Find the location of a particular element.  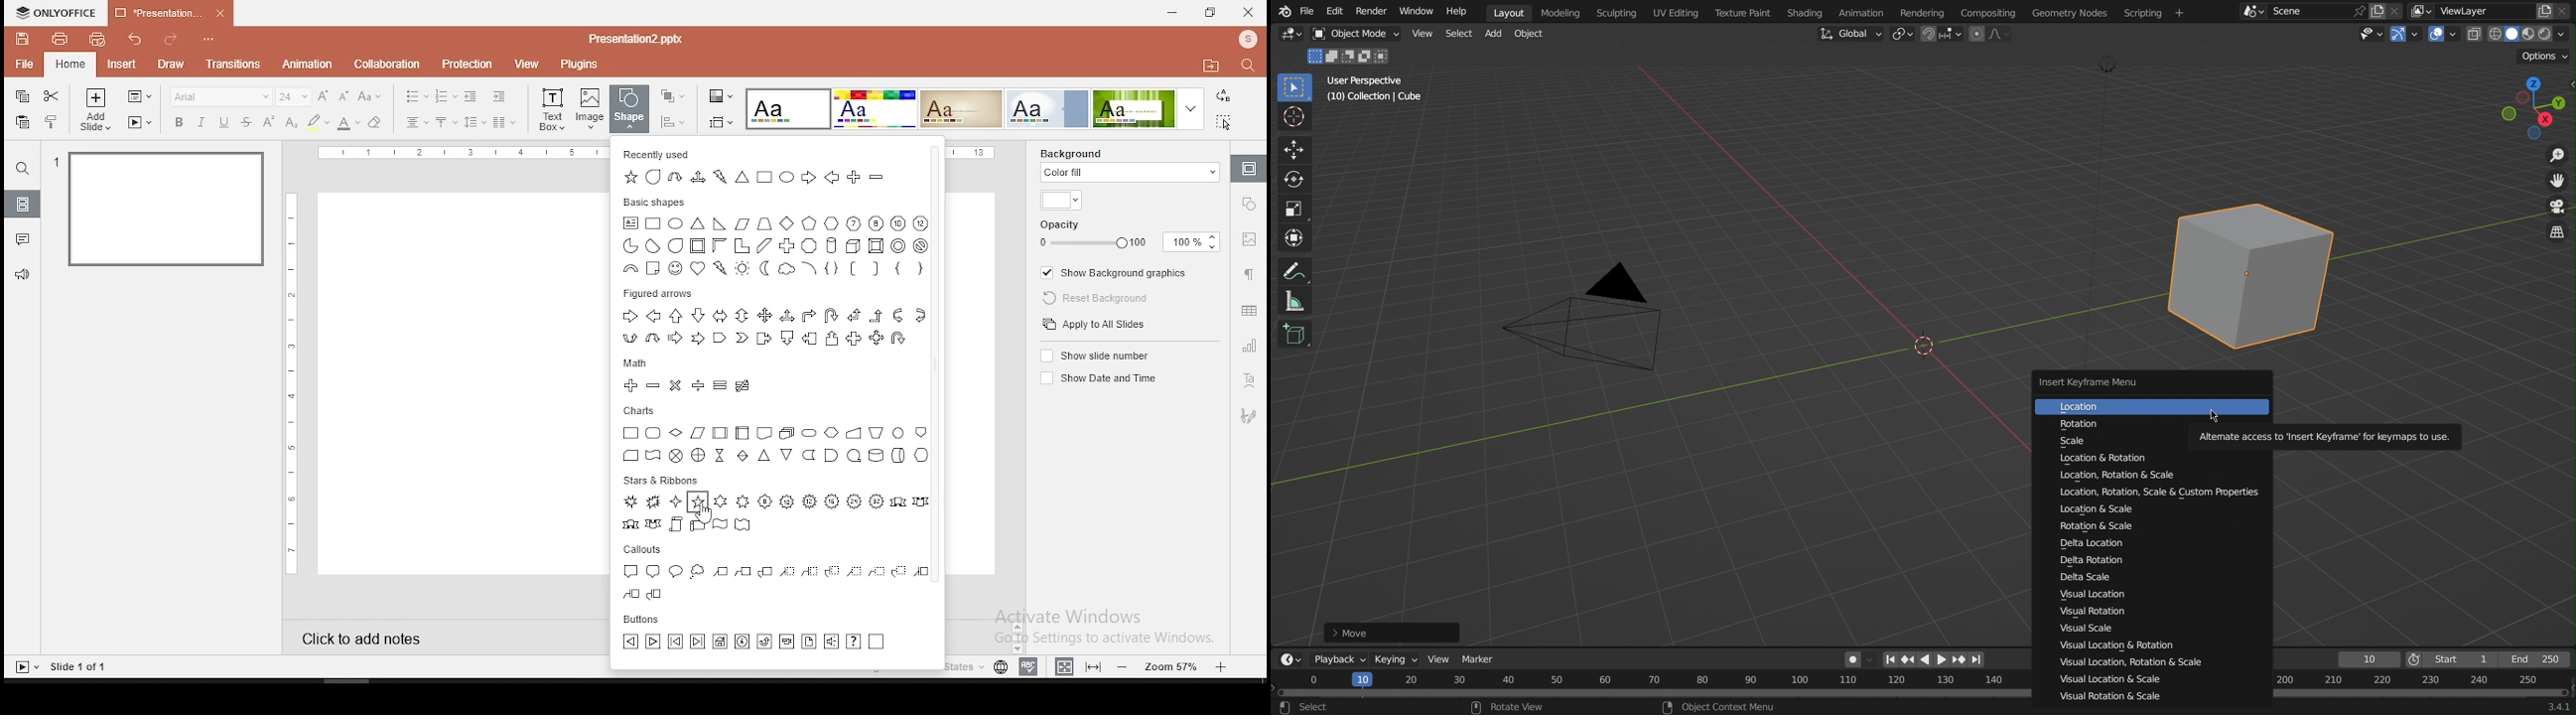

Scene is located at coordinates (2301, 12).